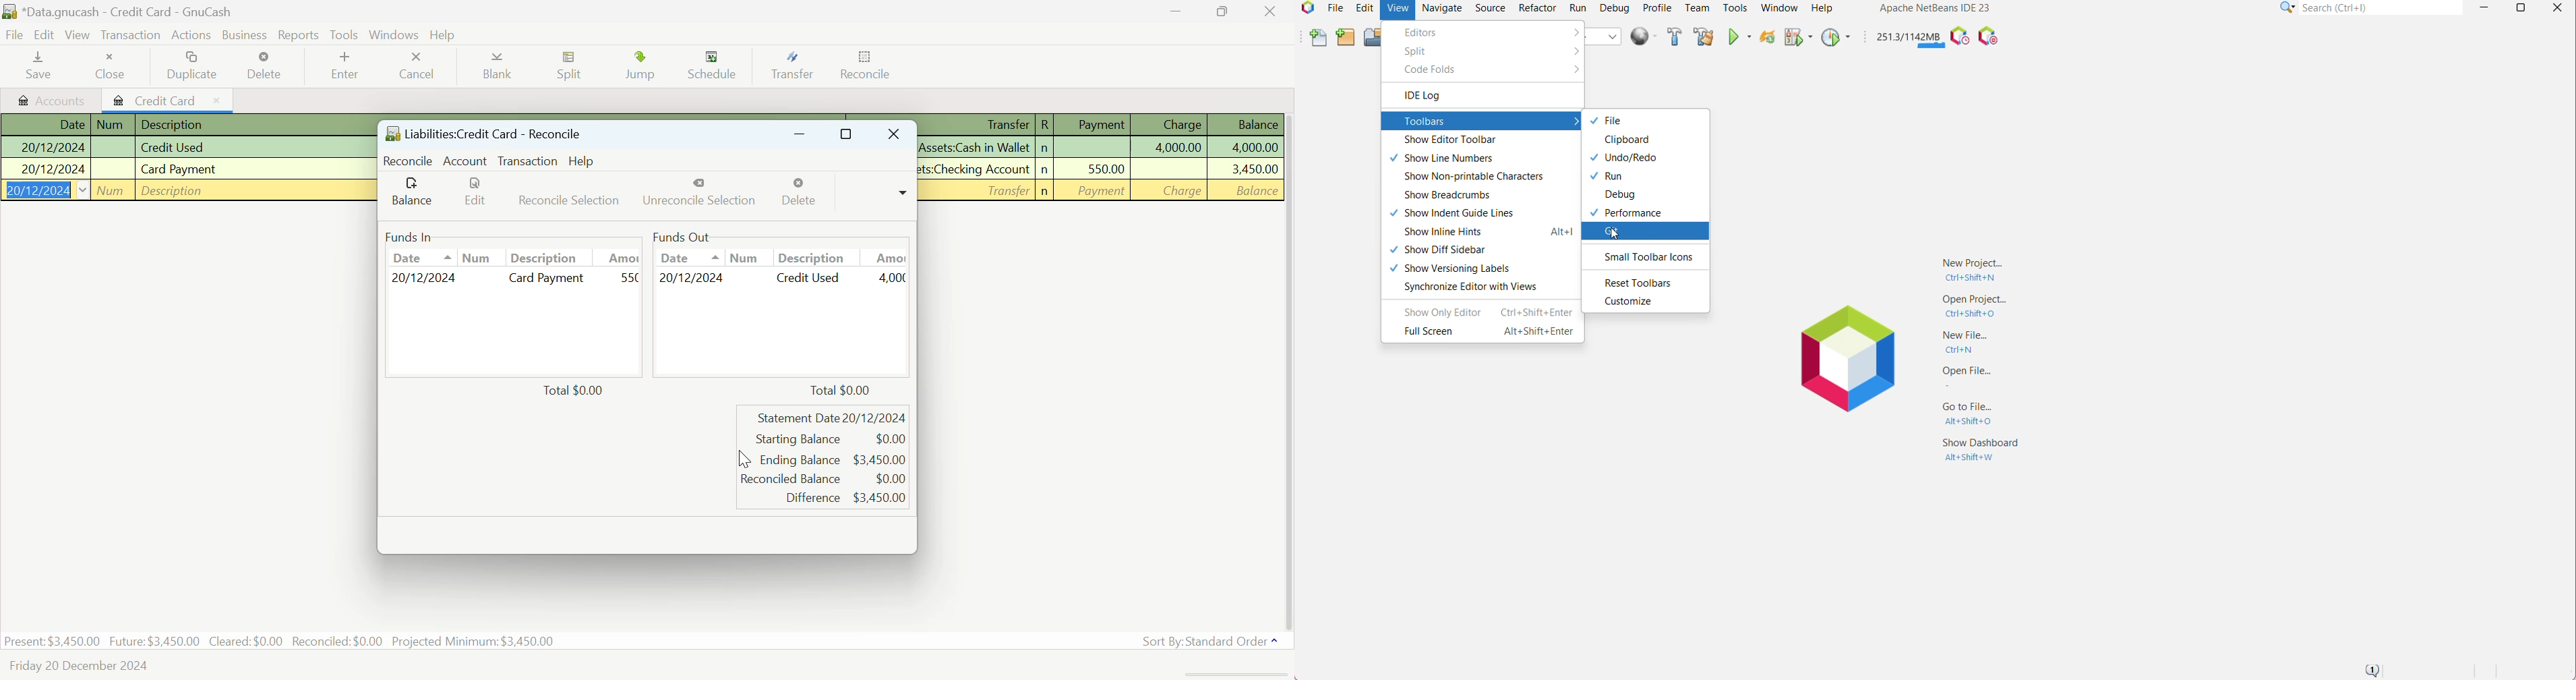 This screenshot has width=2576, height=700. Describe the element at coordinates (1573, 70) in the screenshot. I see `More options` at that location.